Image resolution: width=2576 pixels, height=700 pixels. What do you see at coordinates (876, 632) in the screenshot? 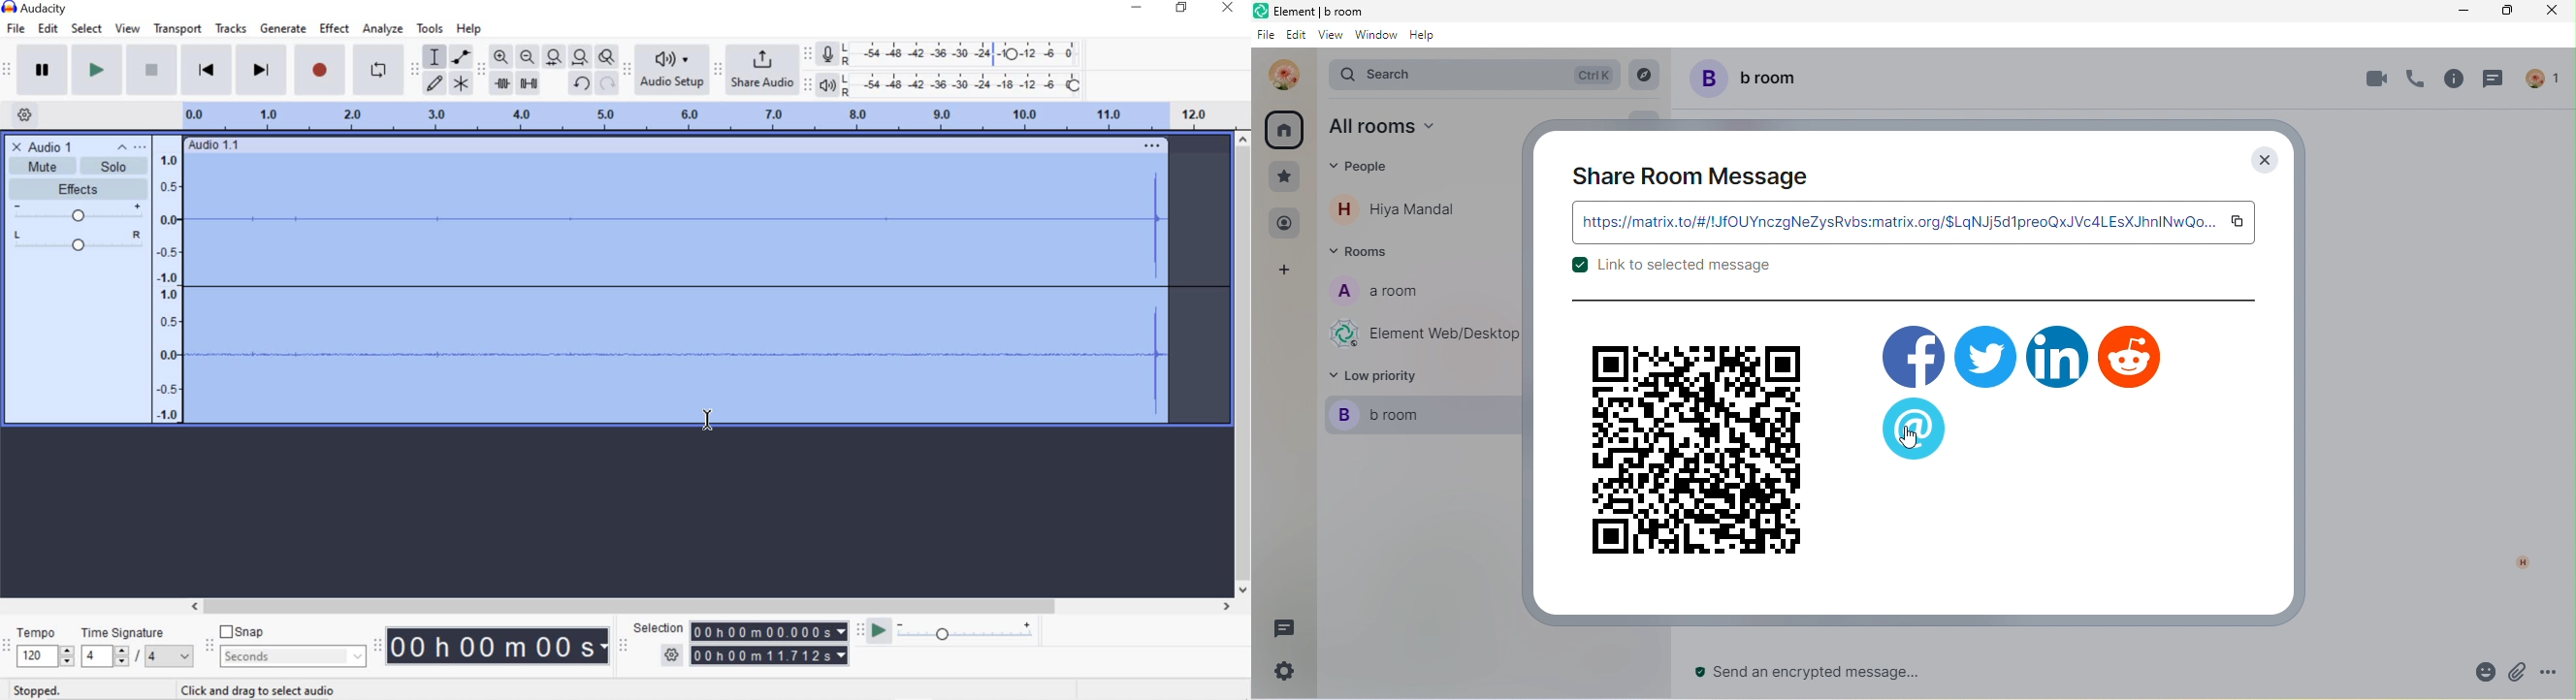
I see `Play-at-speed` at bounding box center [876, 632].